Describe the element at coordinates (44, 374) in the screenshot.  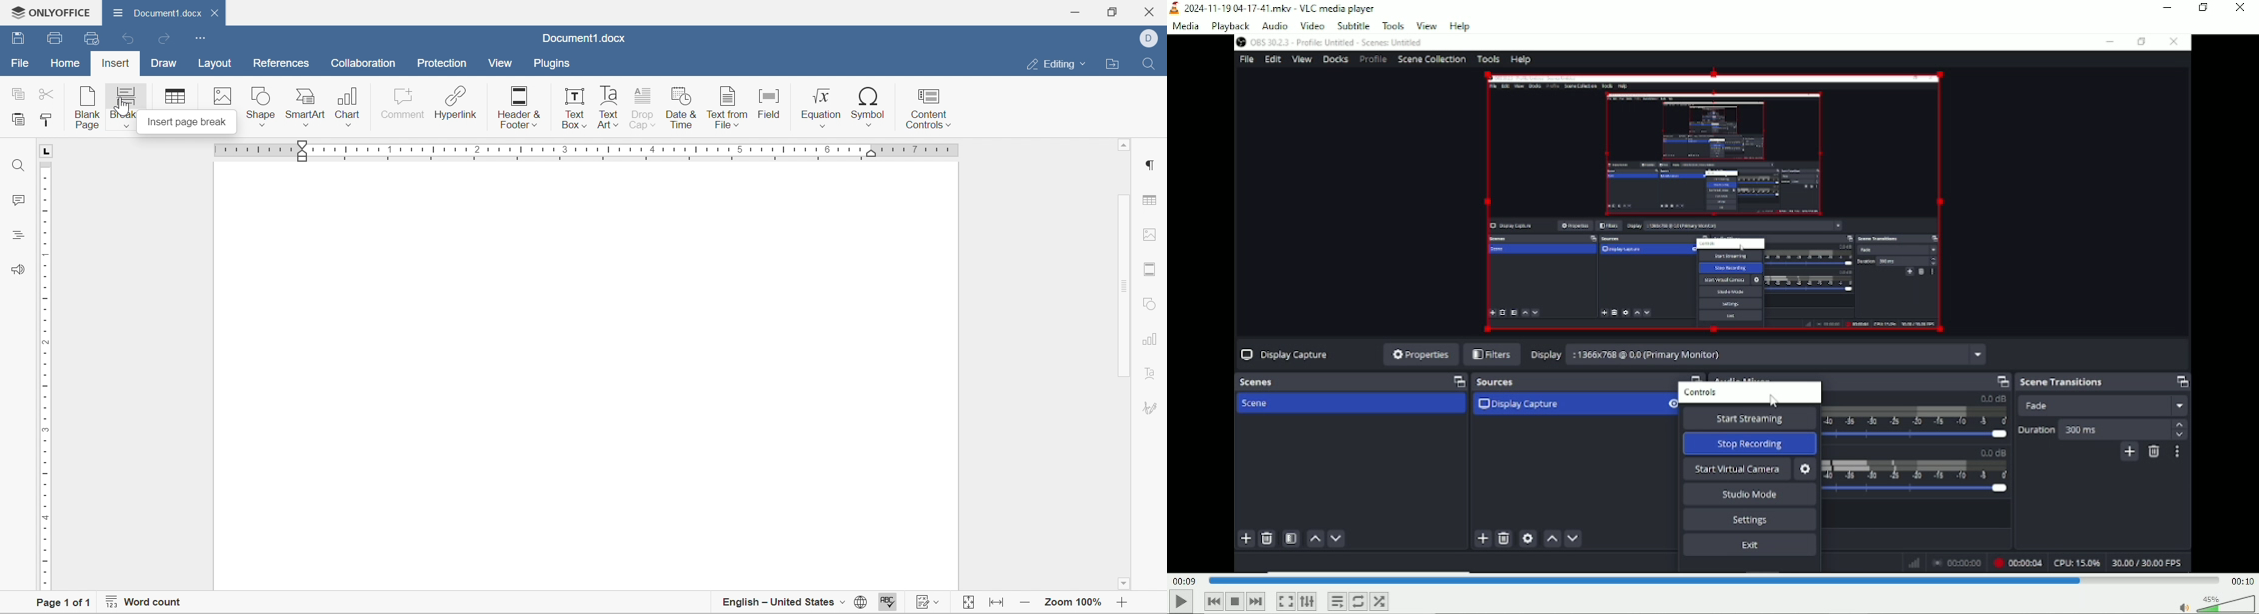
I see `Ruler` at that location.